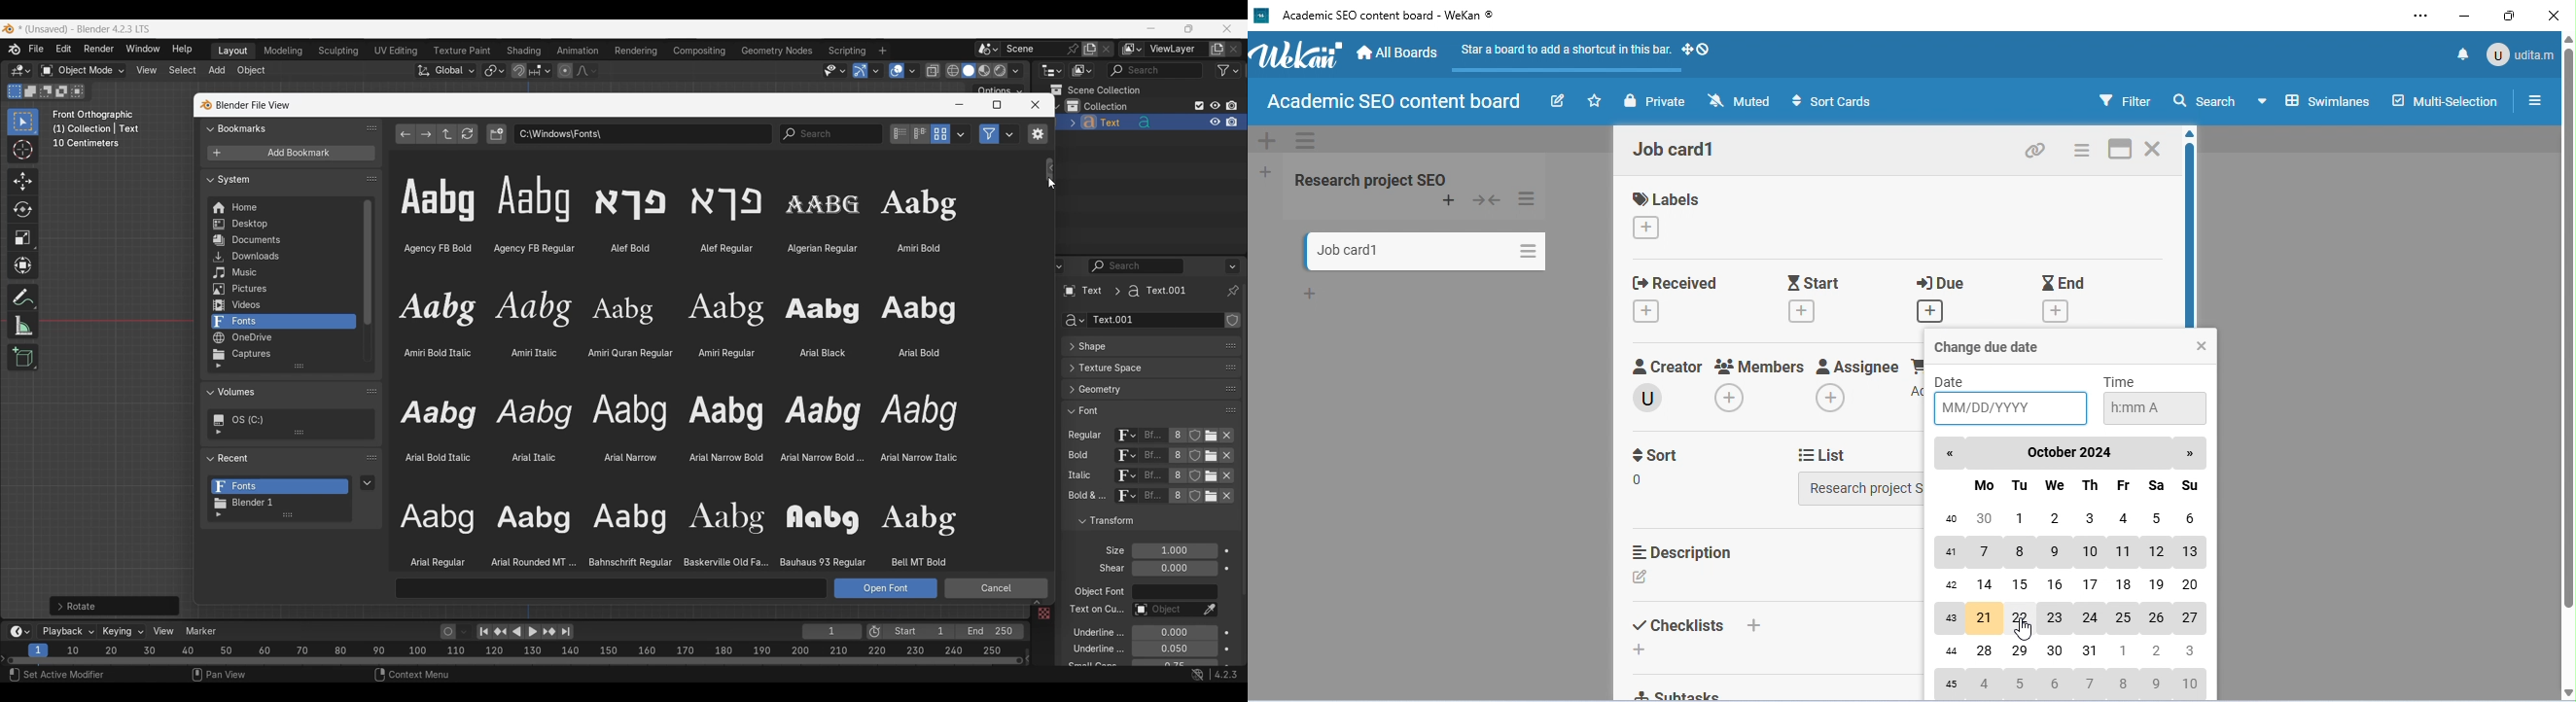 The width and height of the screenshot is (2576, 728). I want to click on Small caps, so click(1174, 663).